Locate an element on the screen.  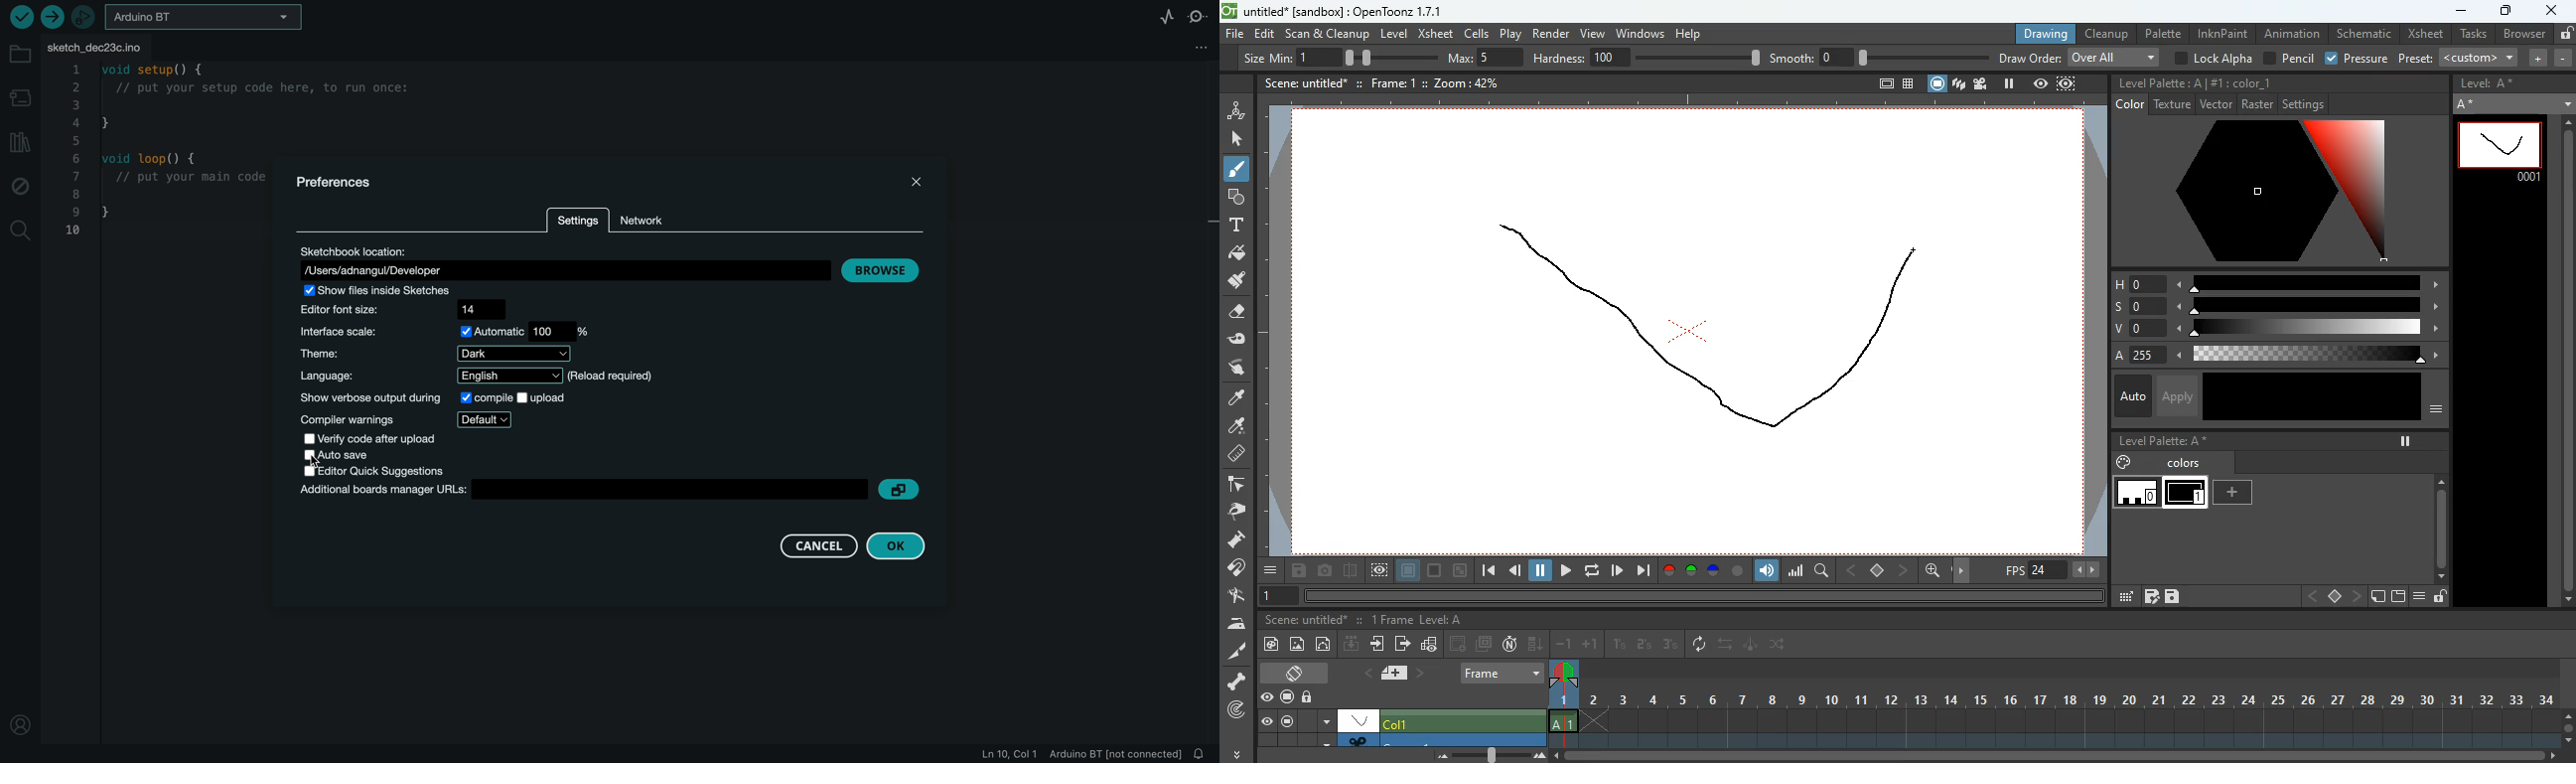
search is located at coordinates (22, 229).